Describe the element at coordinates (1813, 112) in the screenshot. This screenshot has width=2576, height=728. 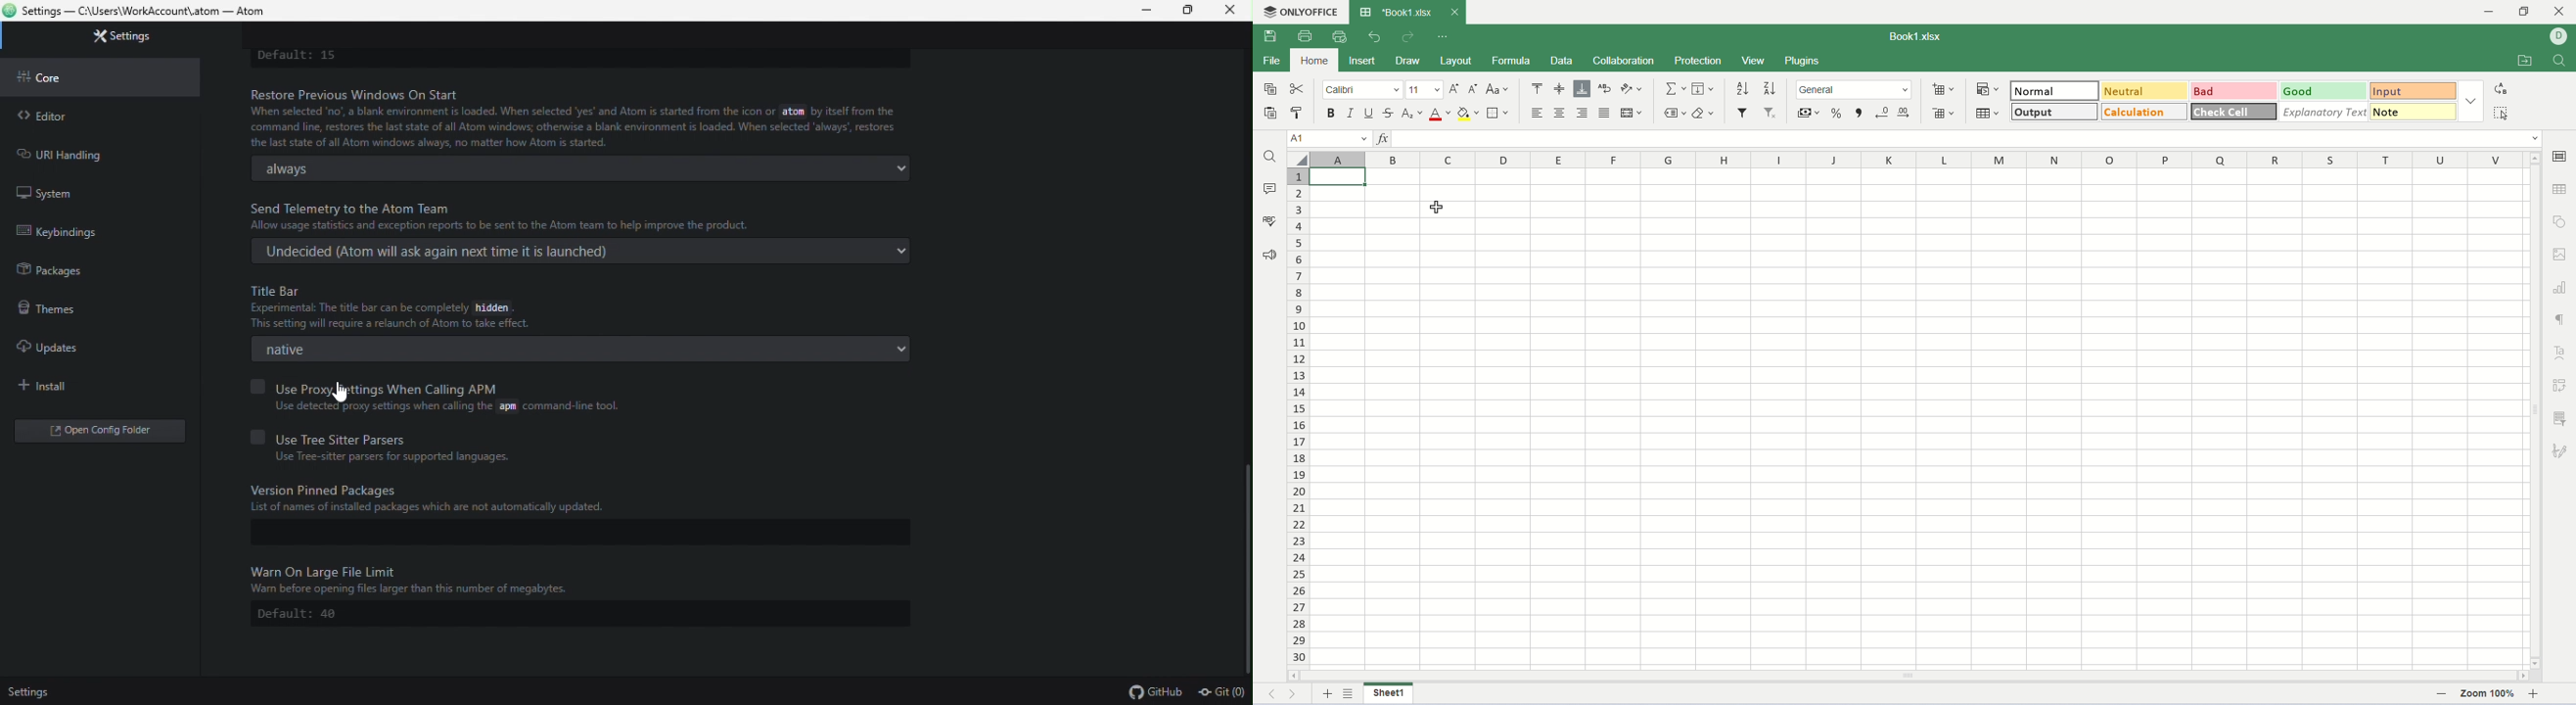
I see `currency style` at that location.